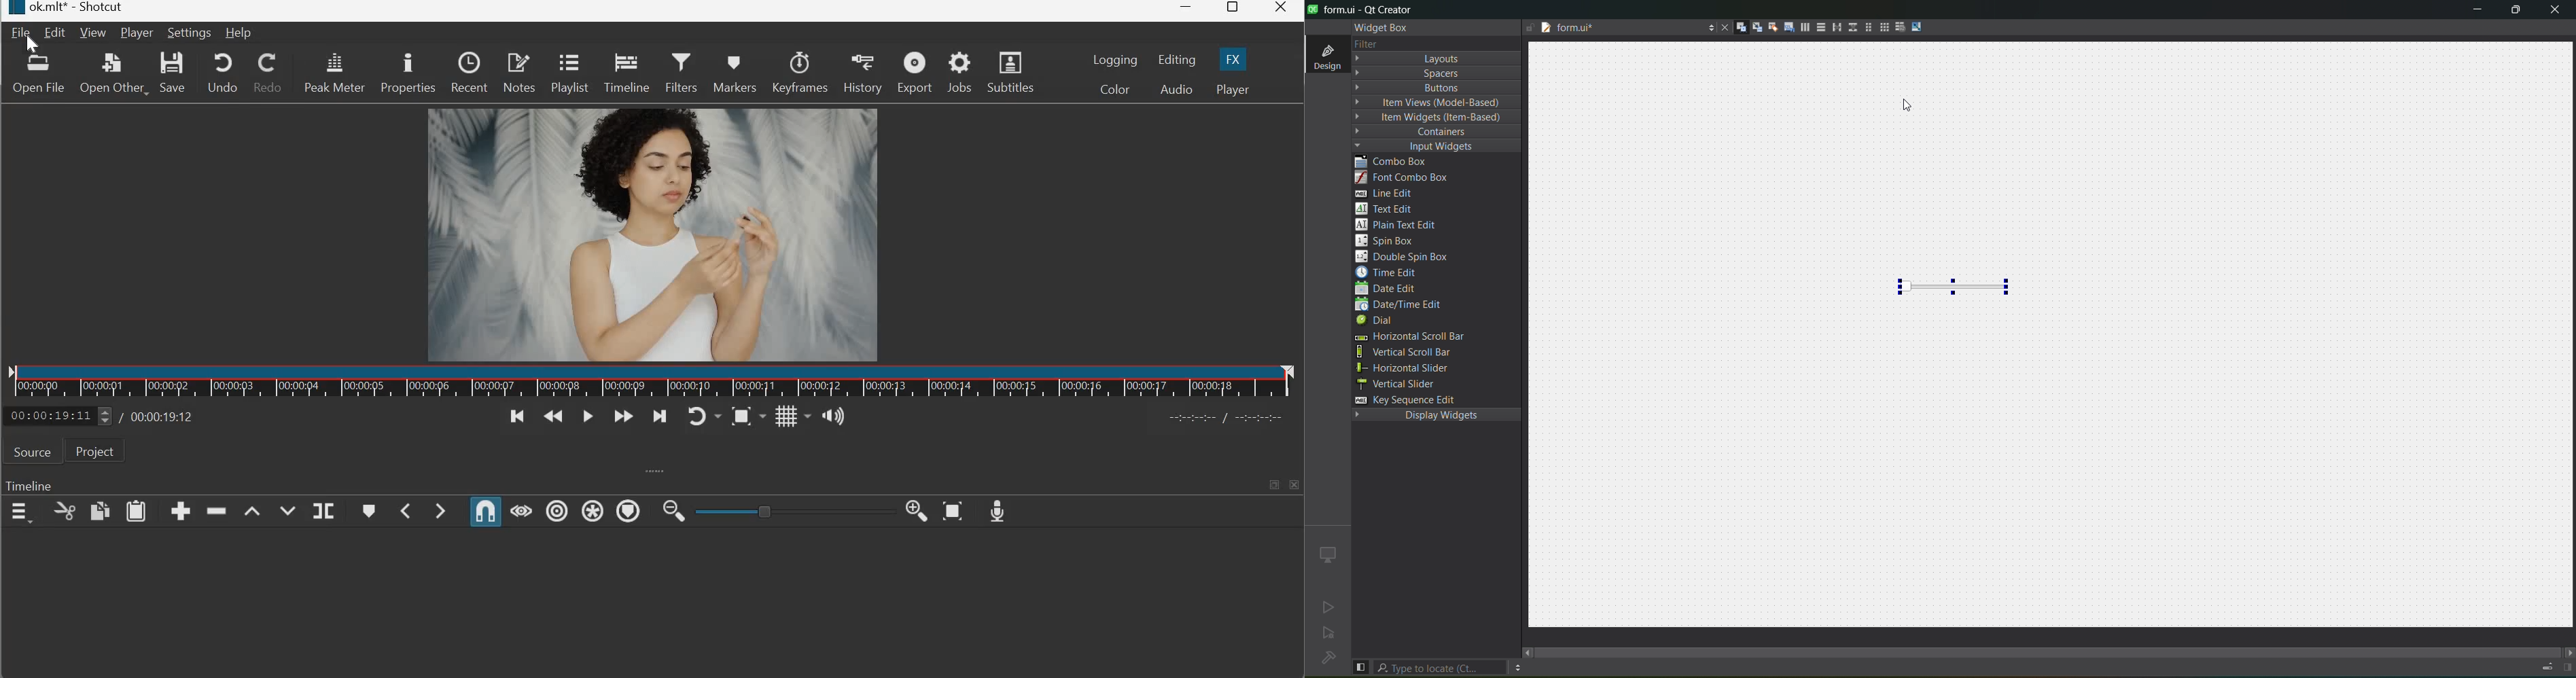  I want to click on timeline menu , so click(23, 512).